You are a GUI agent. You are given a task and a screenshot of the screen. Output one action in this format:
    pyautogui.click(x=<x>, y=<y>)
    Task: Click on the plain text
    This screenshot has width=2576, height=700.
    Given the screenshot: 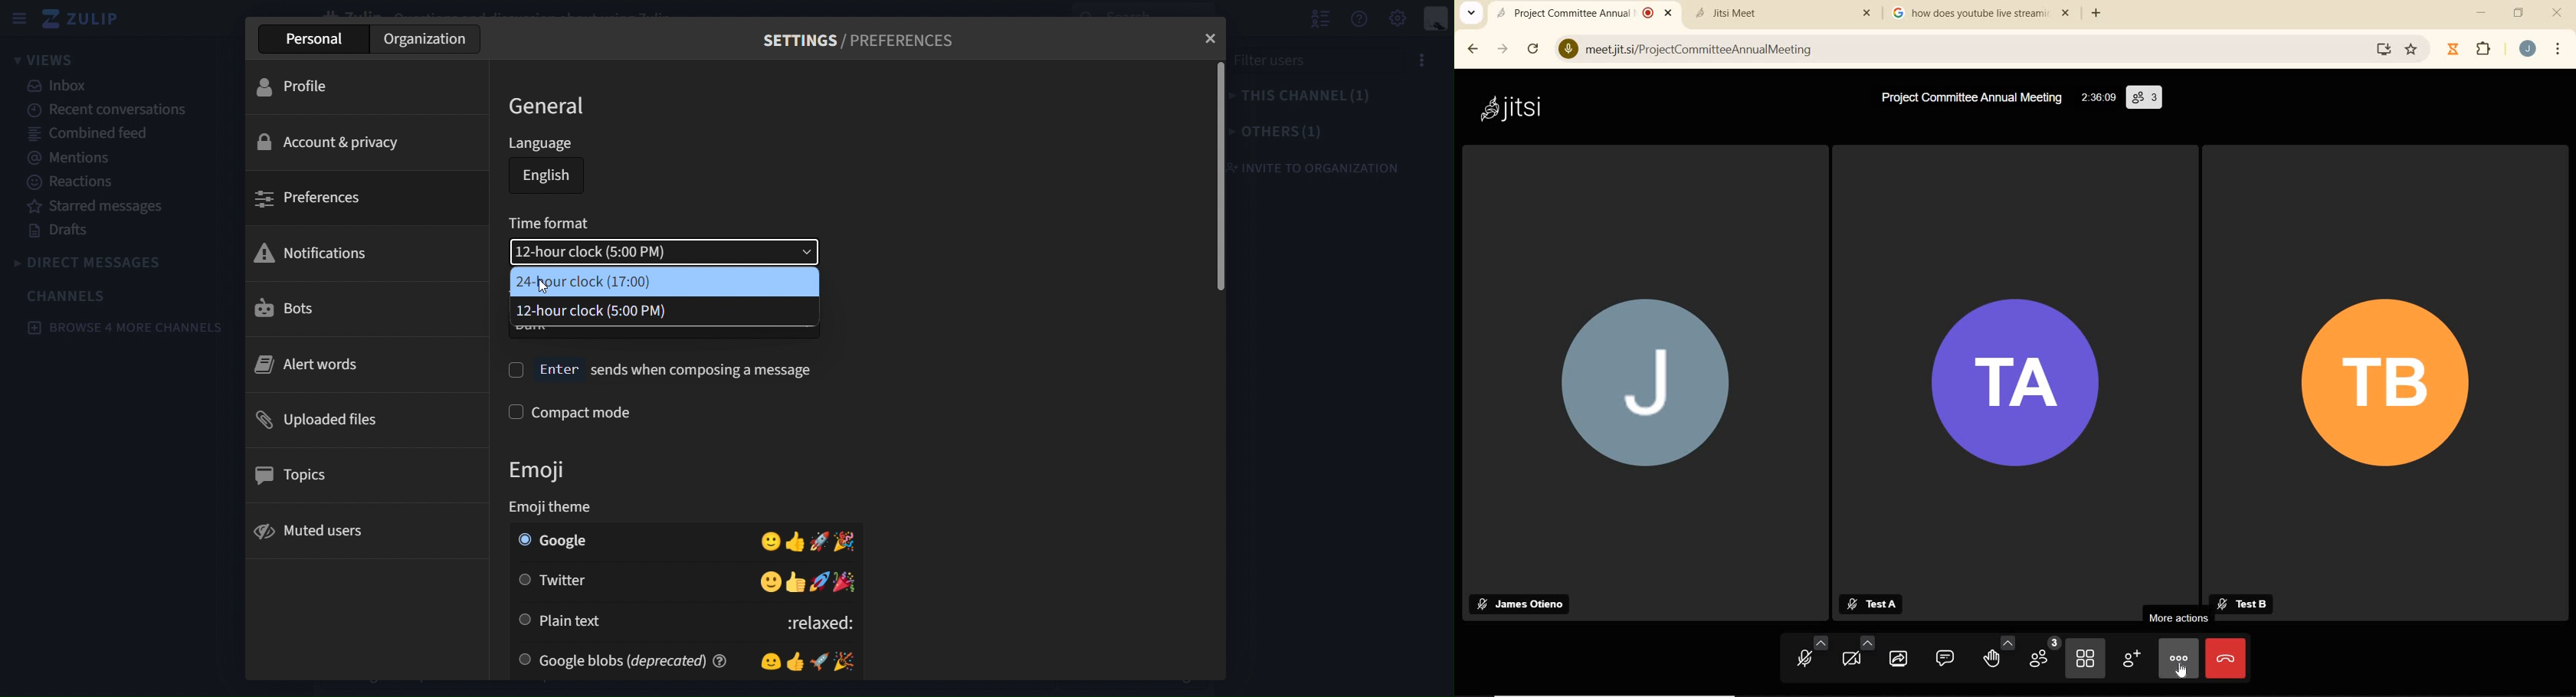 What is the action you would take?
    pyautogui.click(x=560, y=621)
    